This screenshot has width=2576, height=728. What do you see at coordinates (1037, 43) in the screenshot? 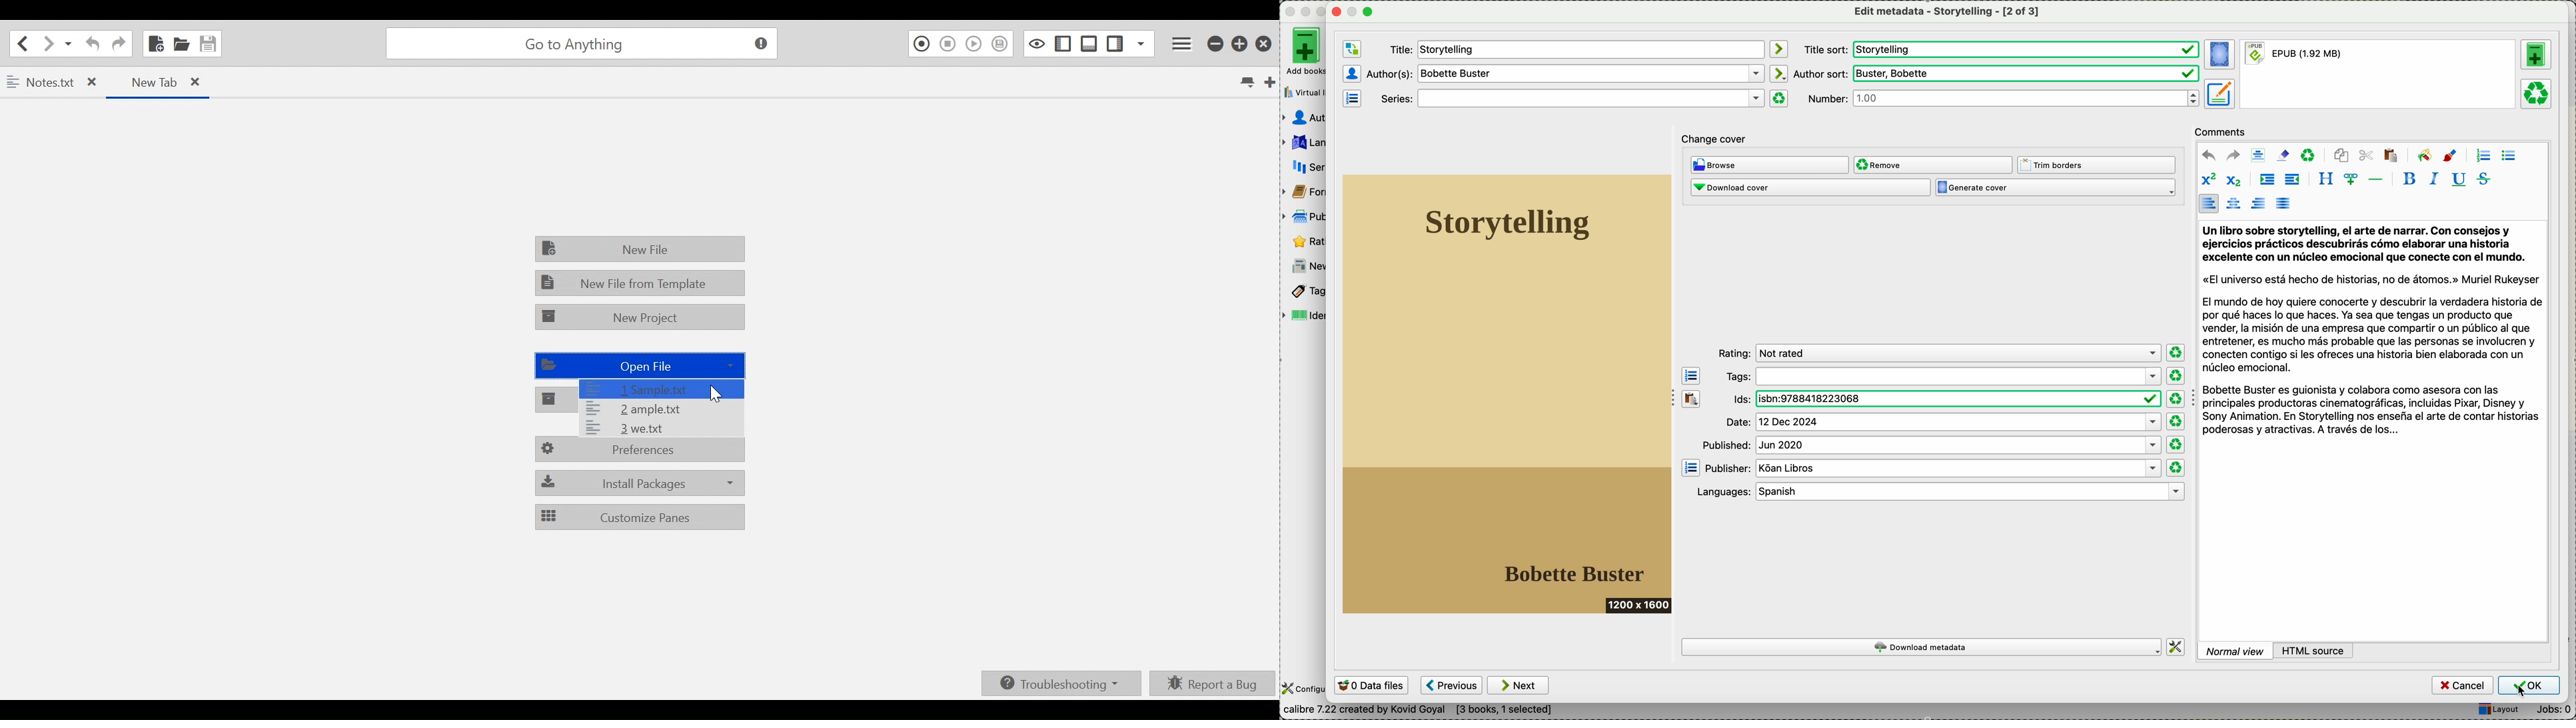
I see `Toggle focus mode` at bounding box center [1037, 43].